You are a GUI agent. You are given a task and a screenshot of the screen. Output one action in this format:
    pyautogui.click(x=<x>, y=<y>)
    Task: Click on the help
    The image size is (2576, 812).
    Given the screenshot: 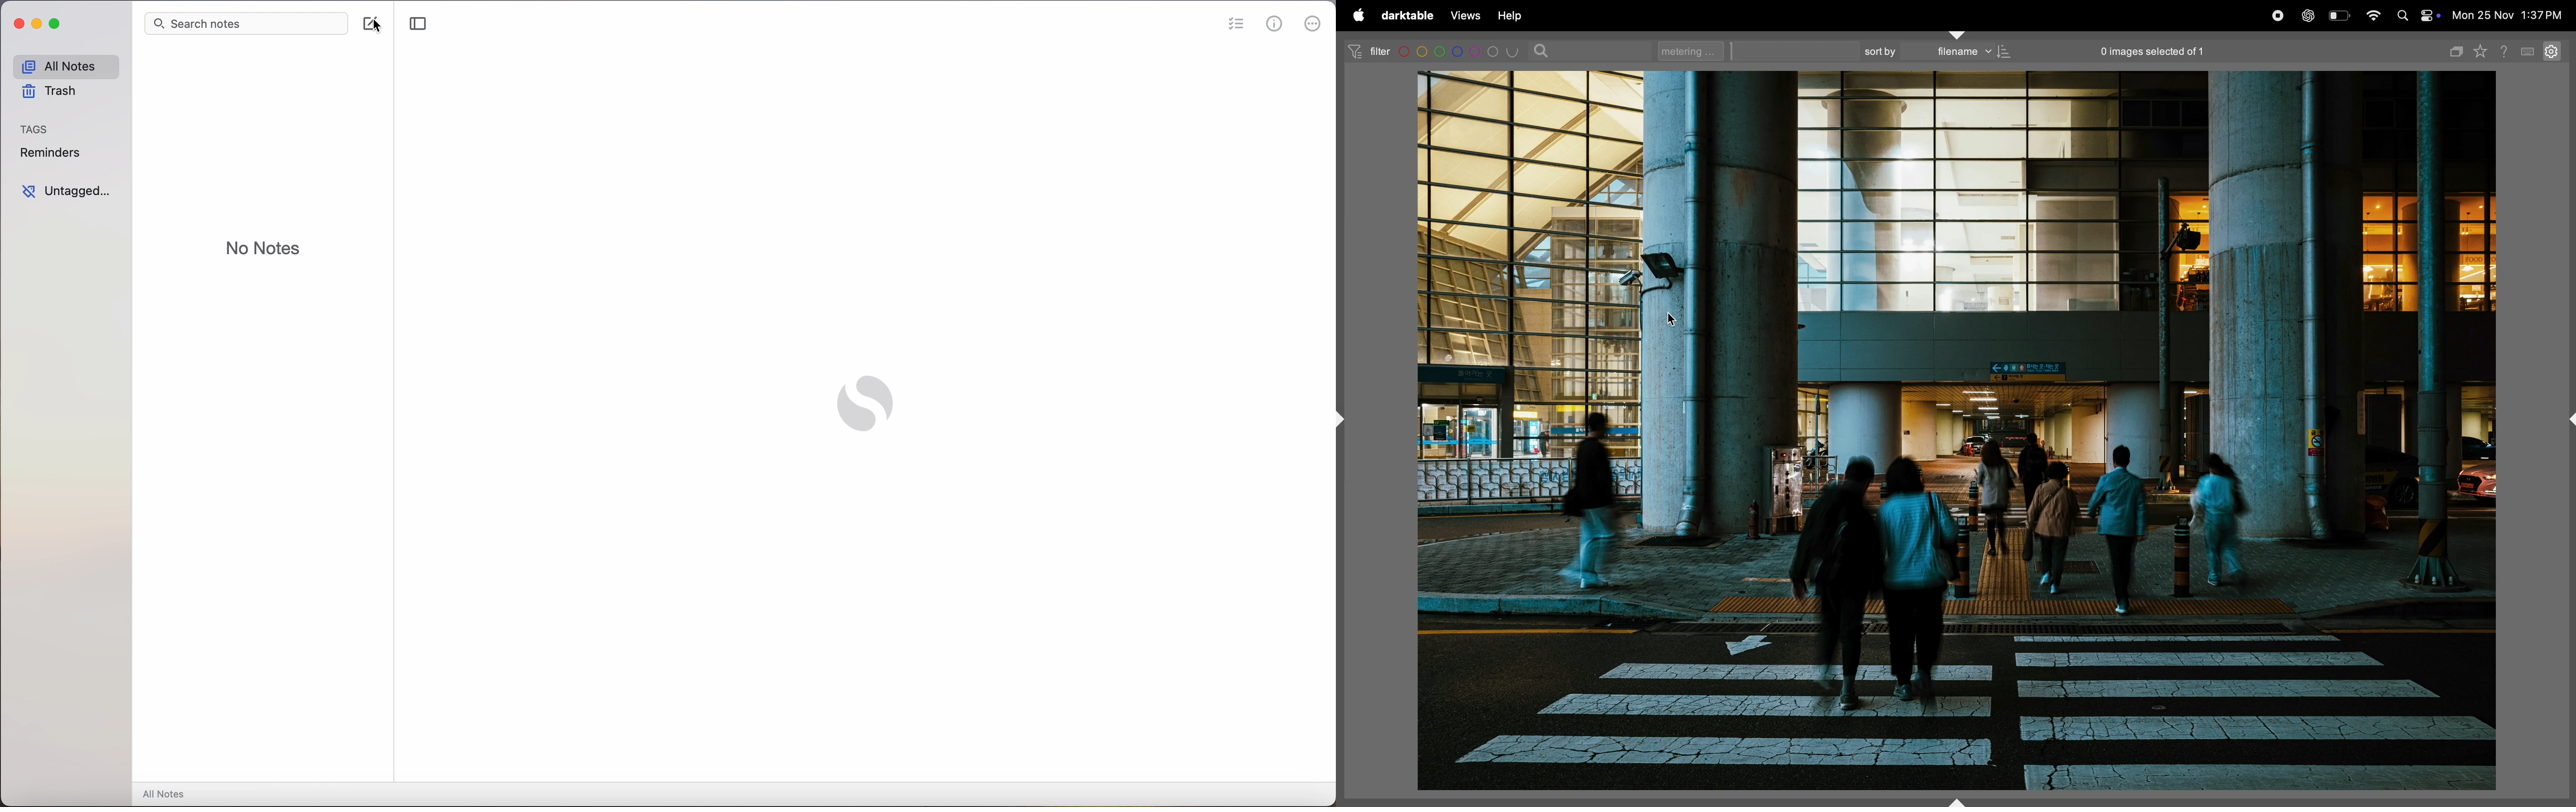 What is the action you would take?
    pyautogui.click(x=1518, y=15)
    